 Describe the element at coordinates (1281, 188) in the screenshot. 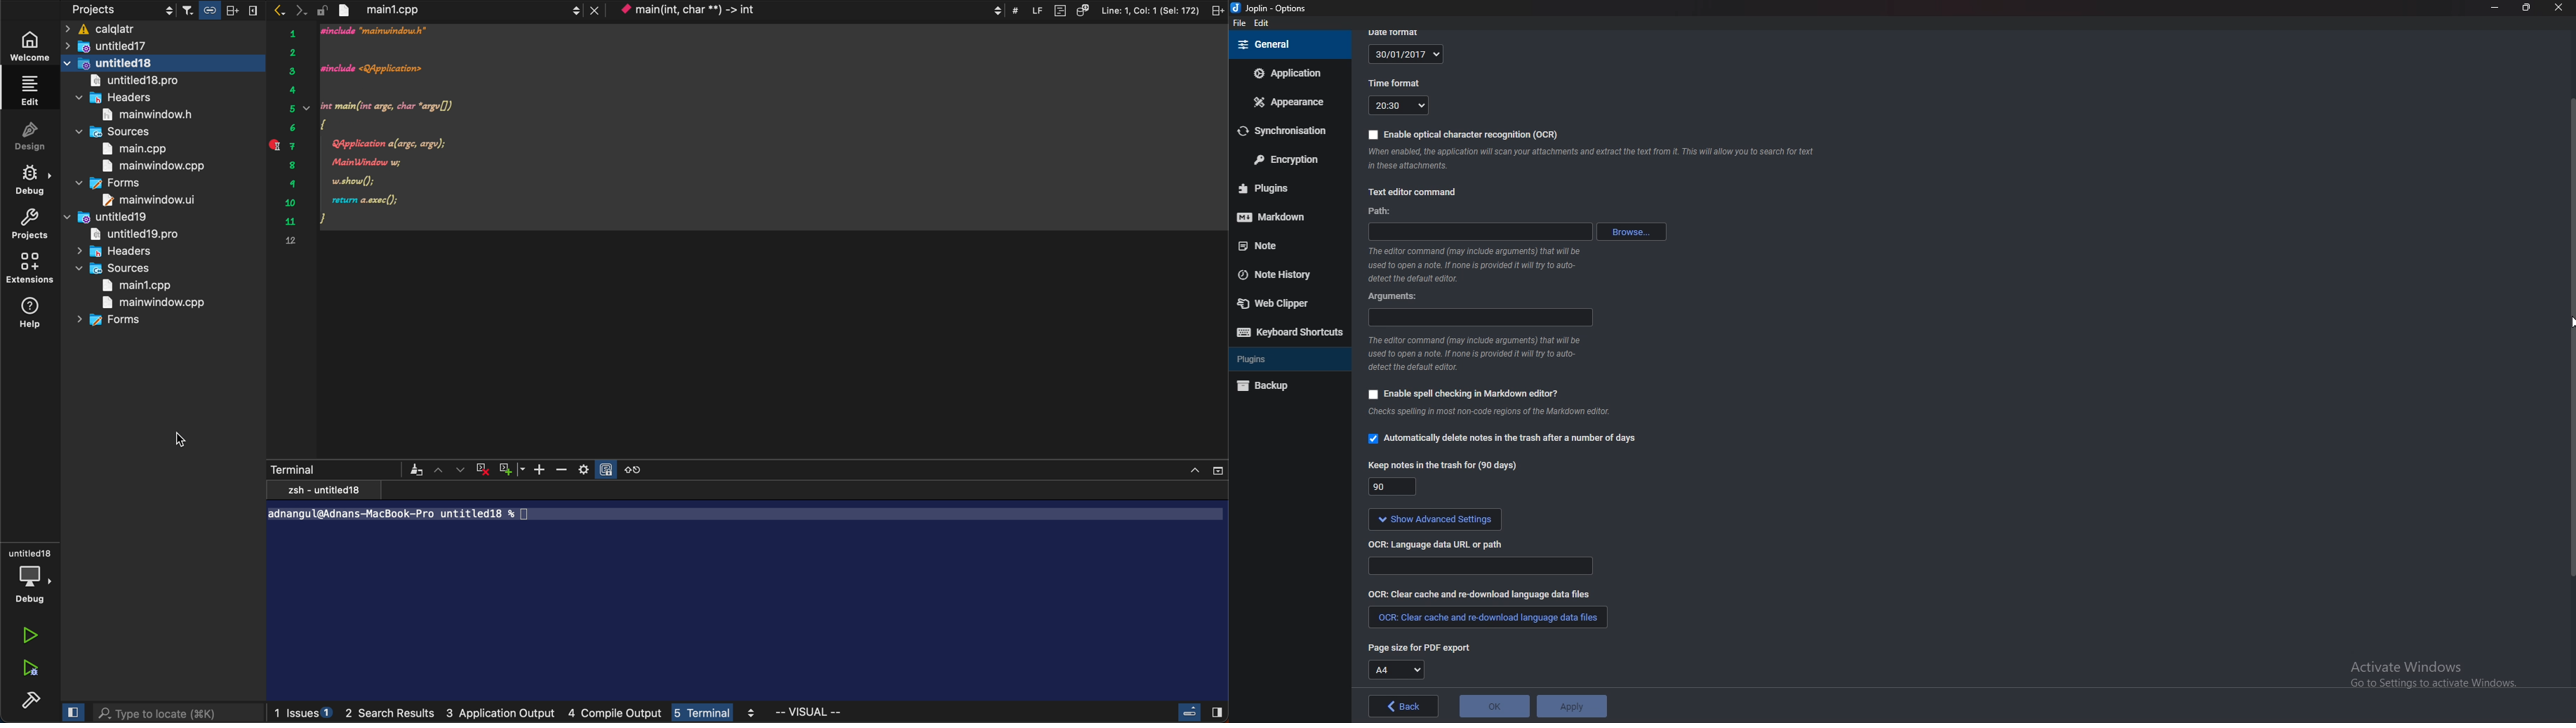

I see `Plugins` at that location.